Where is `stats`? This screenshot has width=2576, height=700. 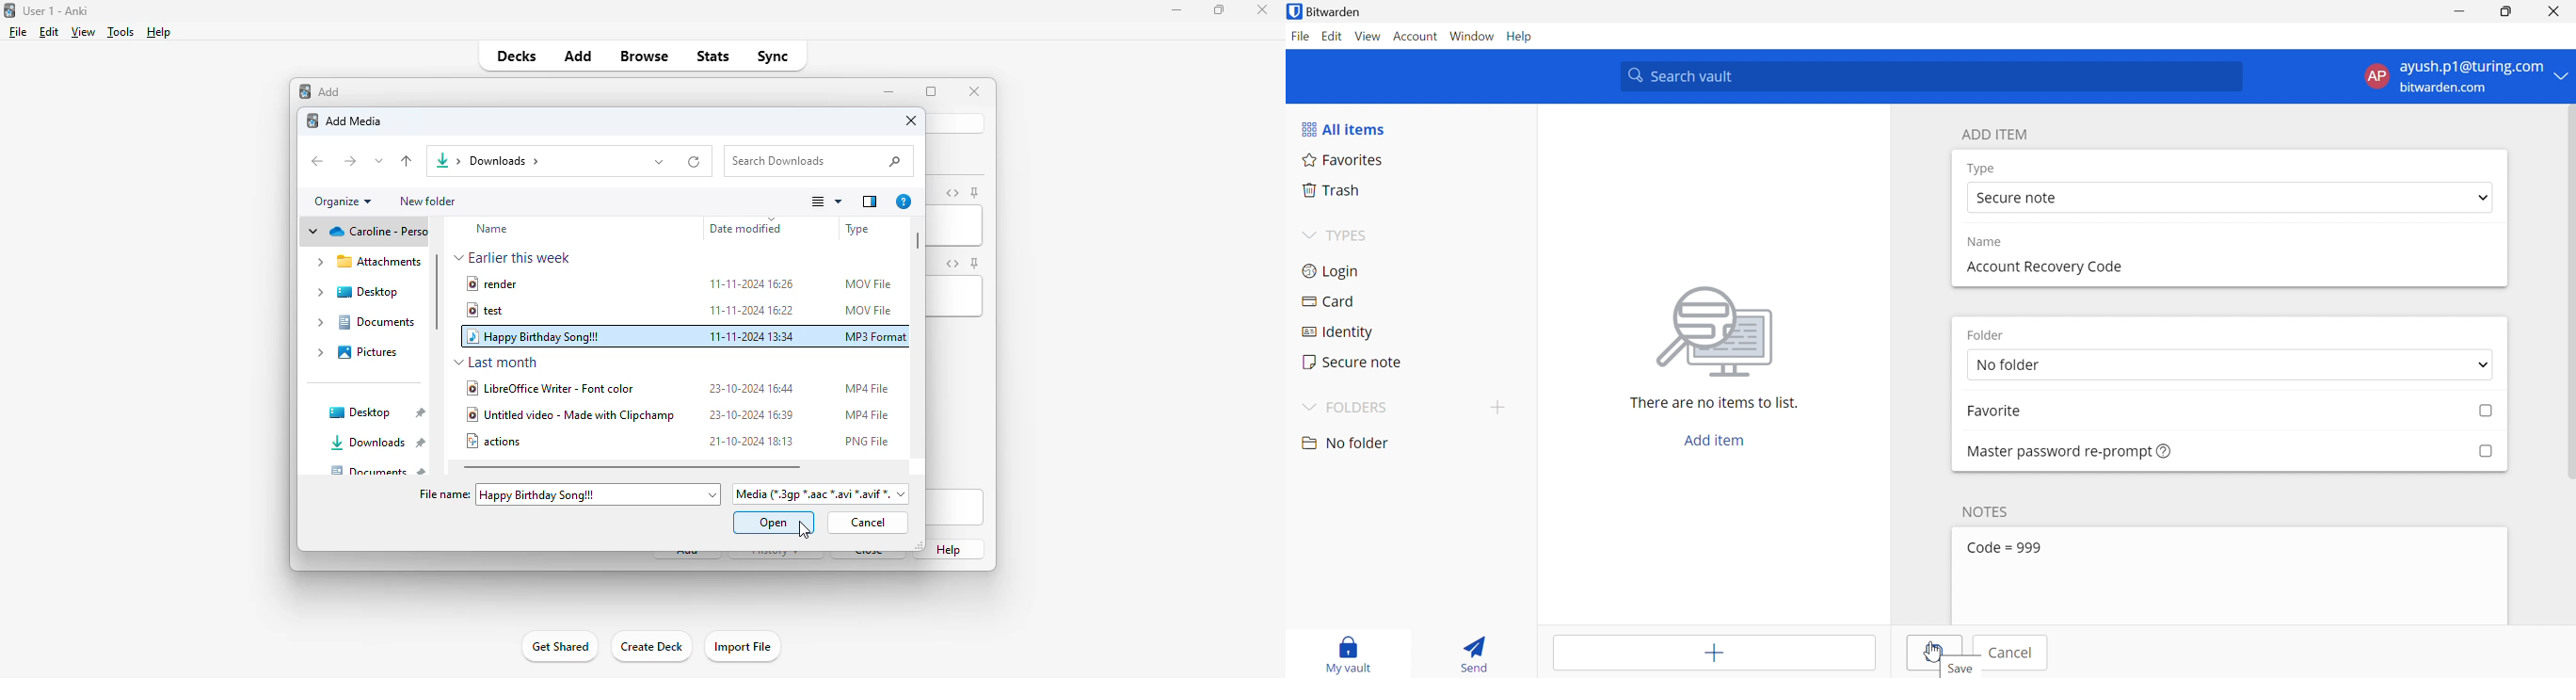
stats is located at coordinates (712, 56).